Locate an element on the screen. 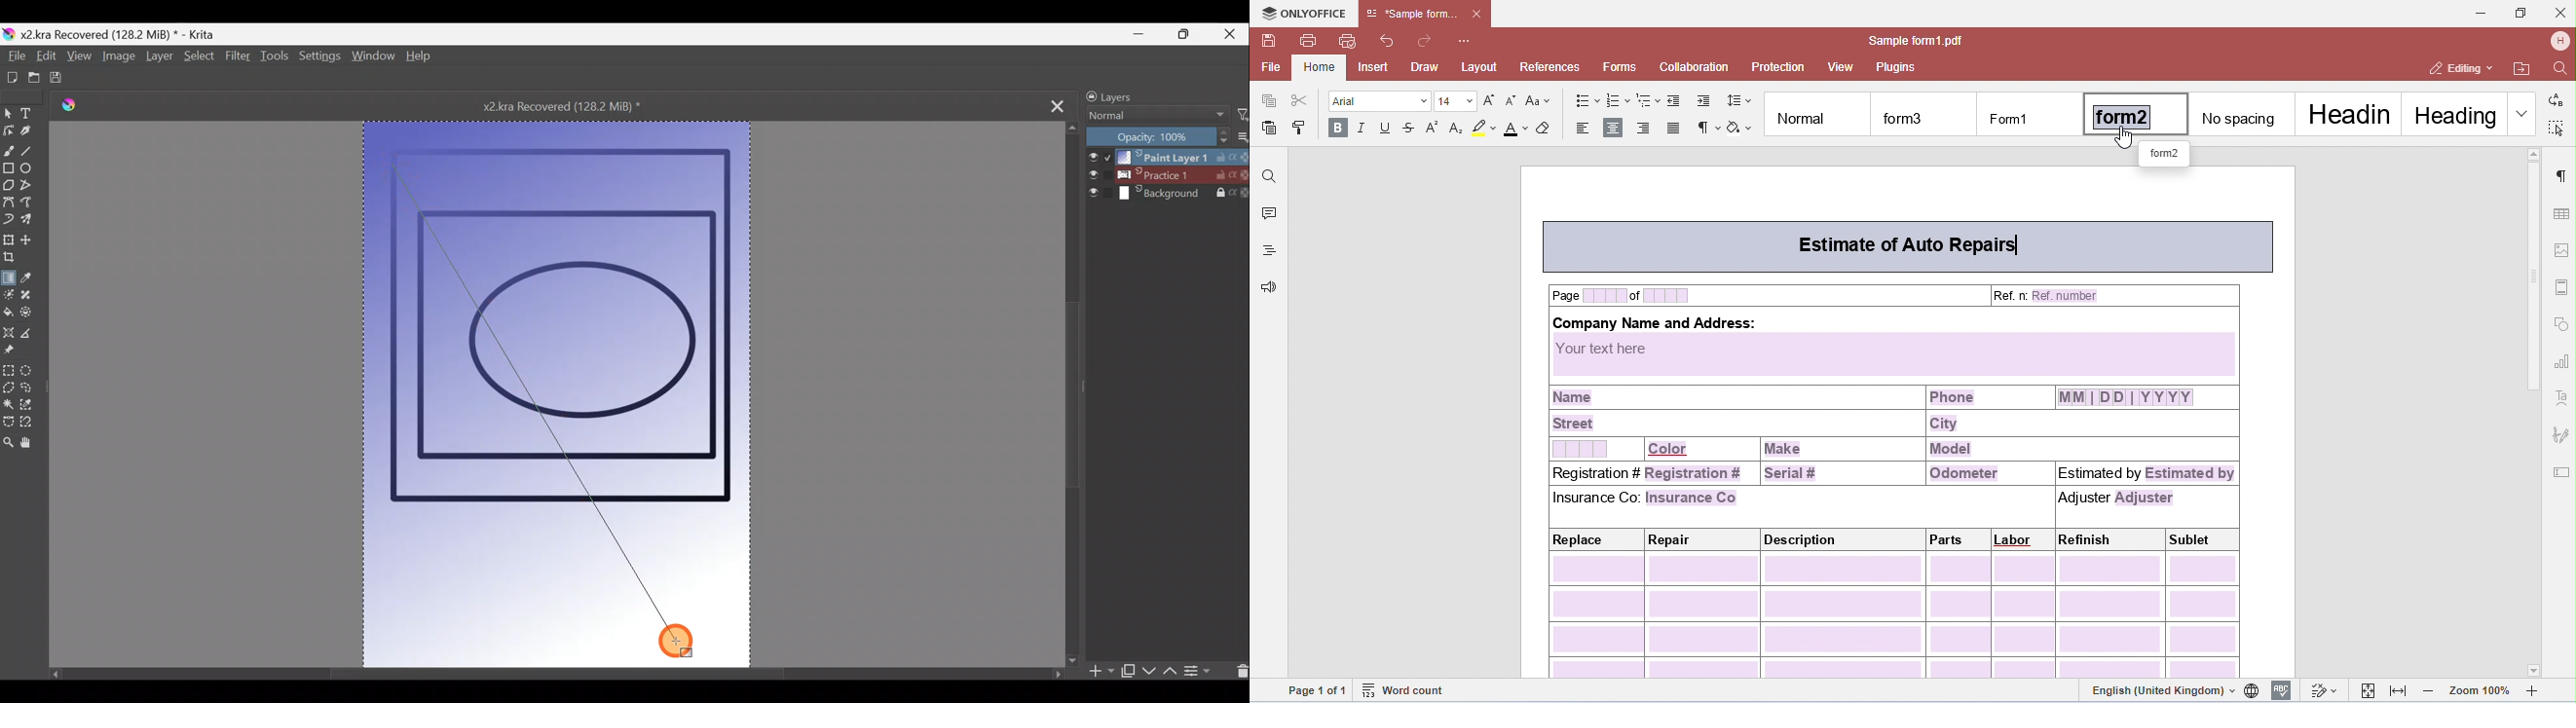  Help is located at coordinates (419, 58).